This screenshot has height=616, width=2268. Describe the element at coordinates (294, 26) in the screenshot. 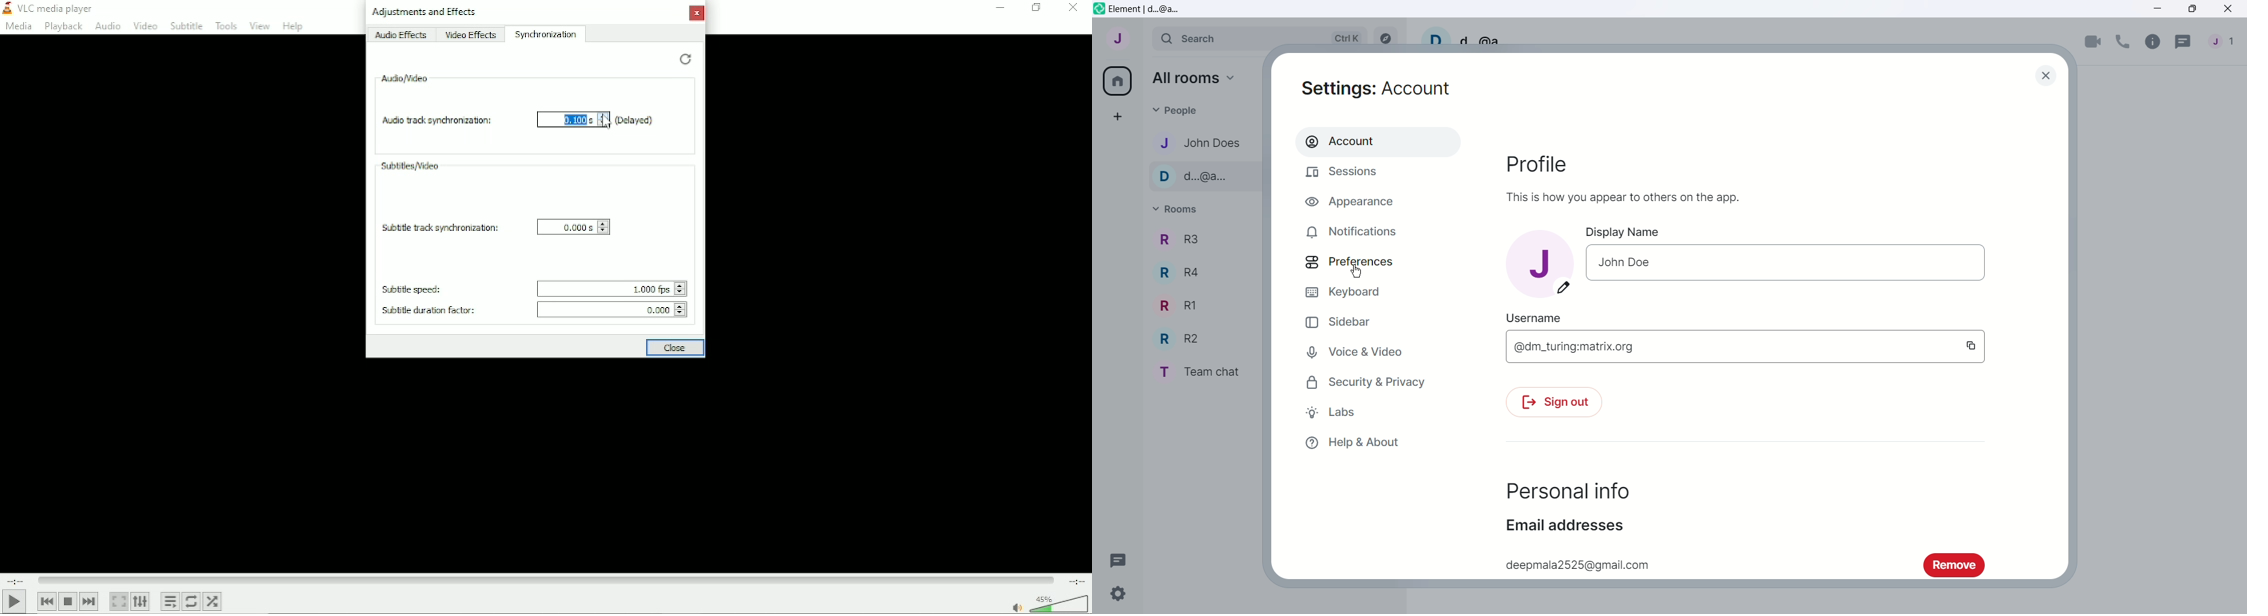

I see `Help` at that location.